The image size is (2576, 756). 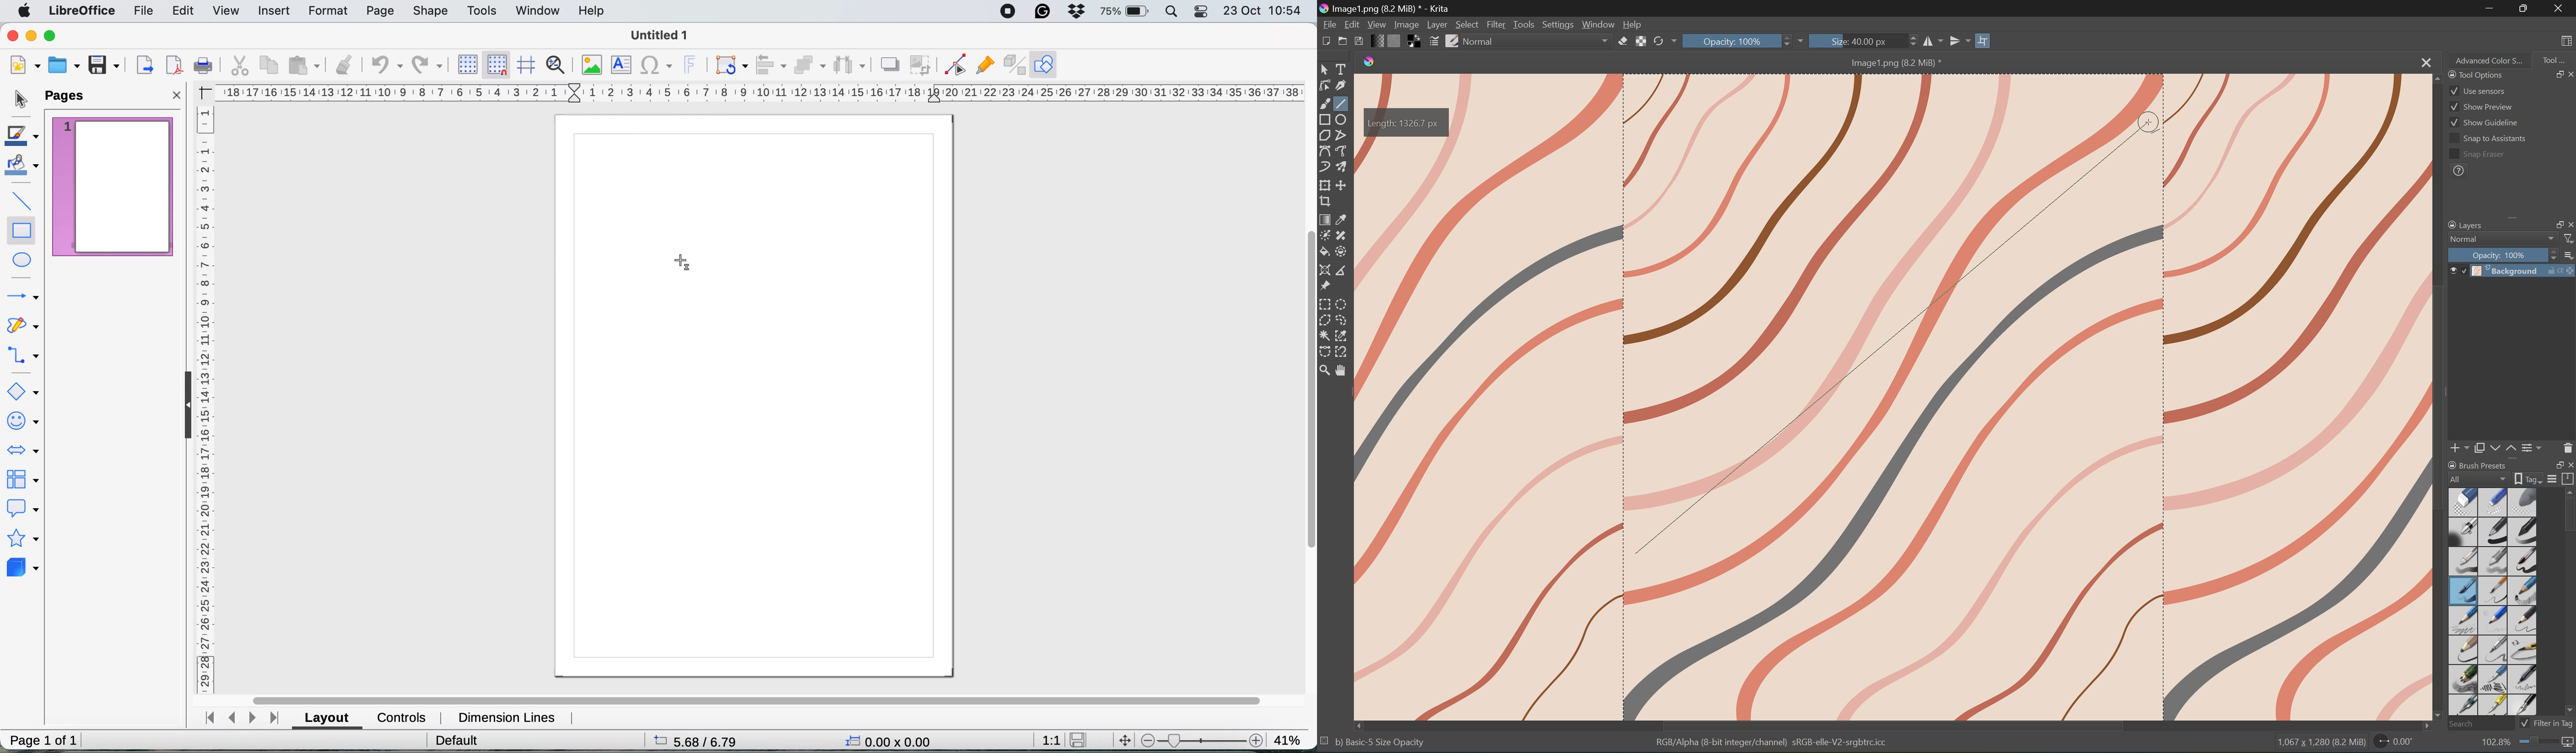 What do you see at coordinates (1342, 68) in the screenshot?
I see `Select Tools` at bounding box center [1342, 68].